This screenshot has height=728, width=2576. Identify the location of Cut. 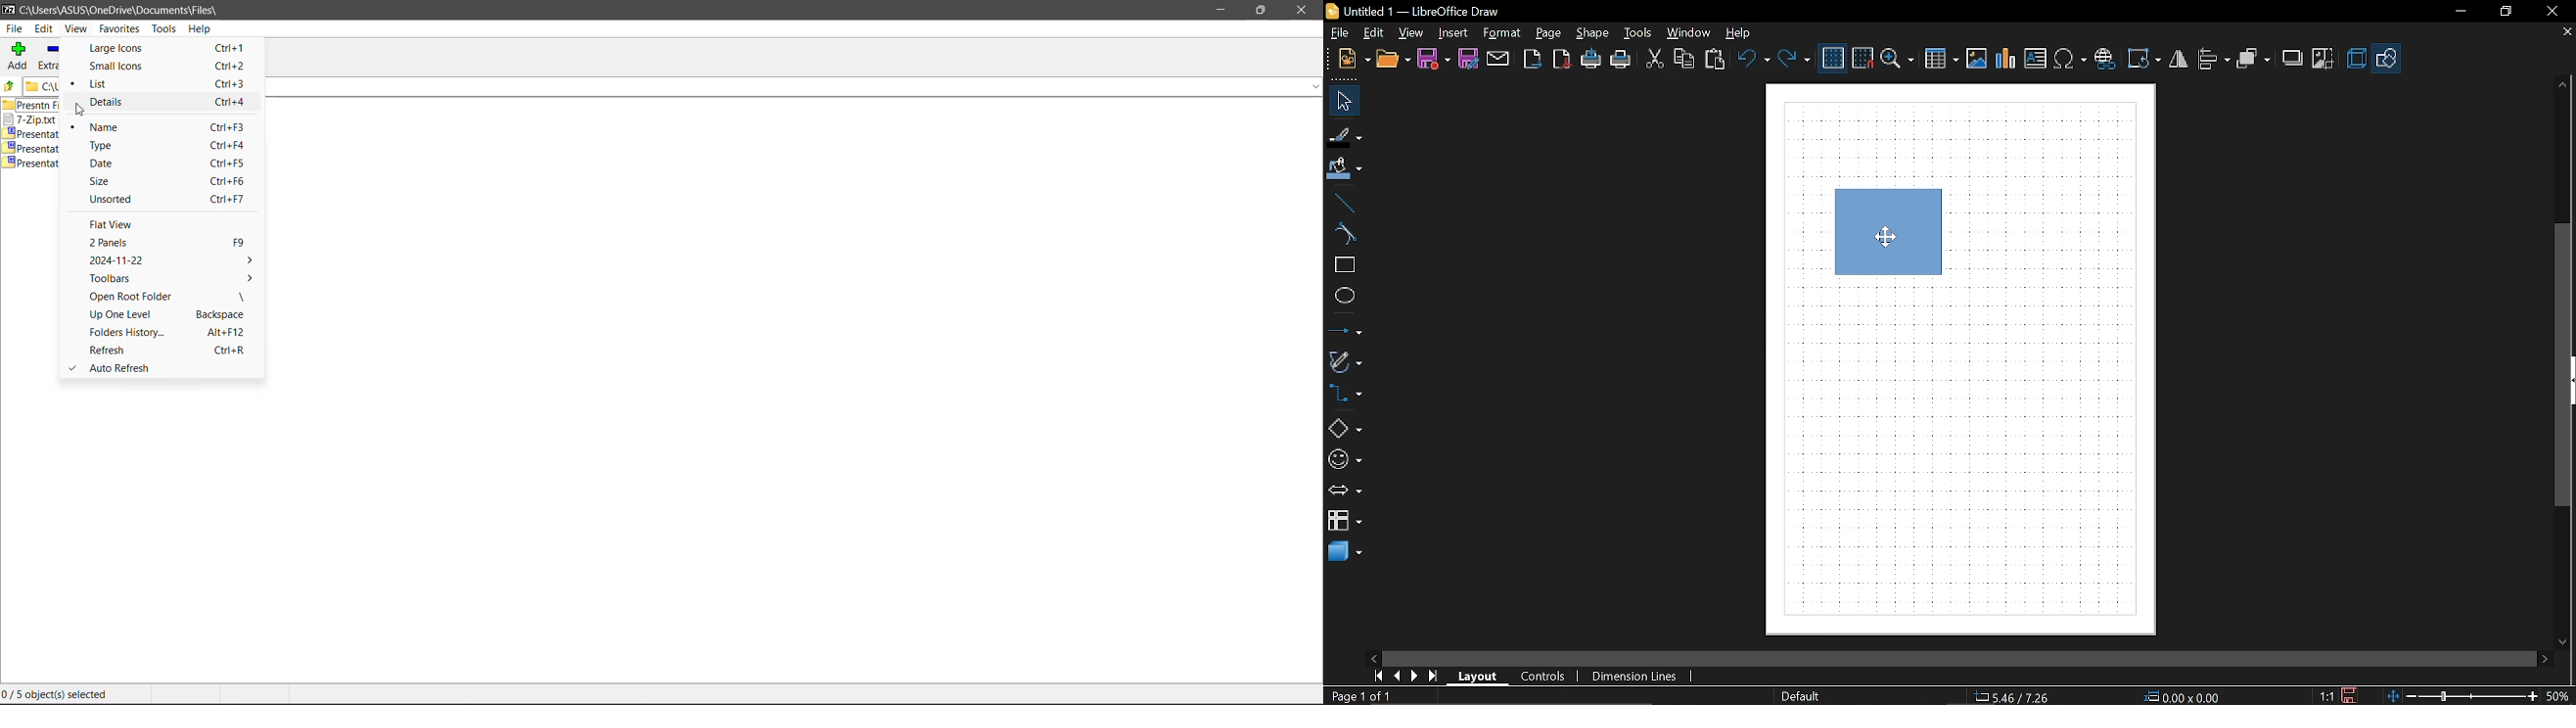
(1653, 58).